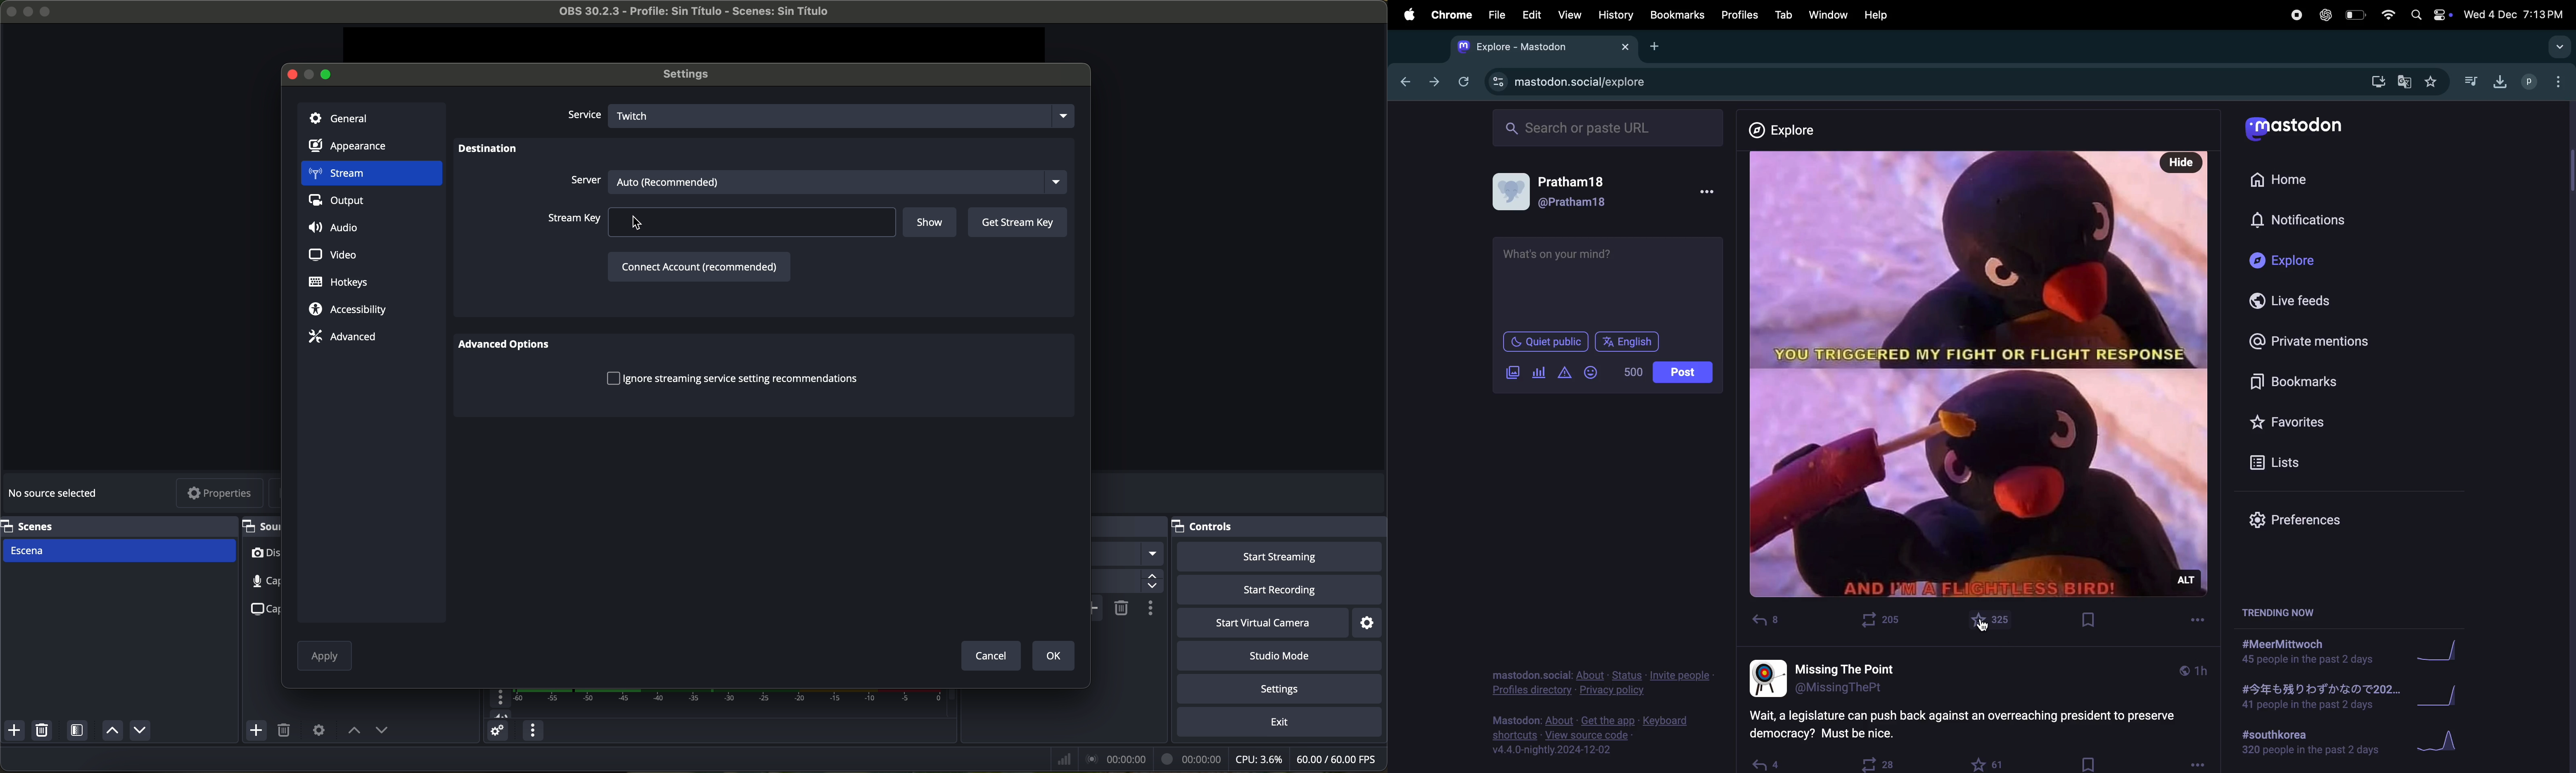  Describe the element at coordinates (260, 526) in the screenshot. I see `sources` at that location.